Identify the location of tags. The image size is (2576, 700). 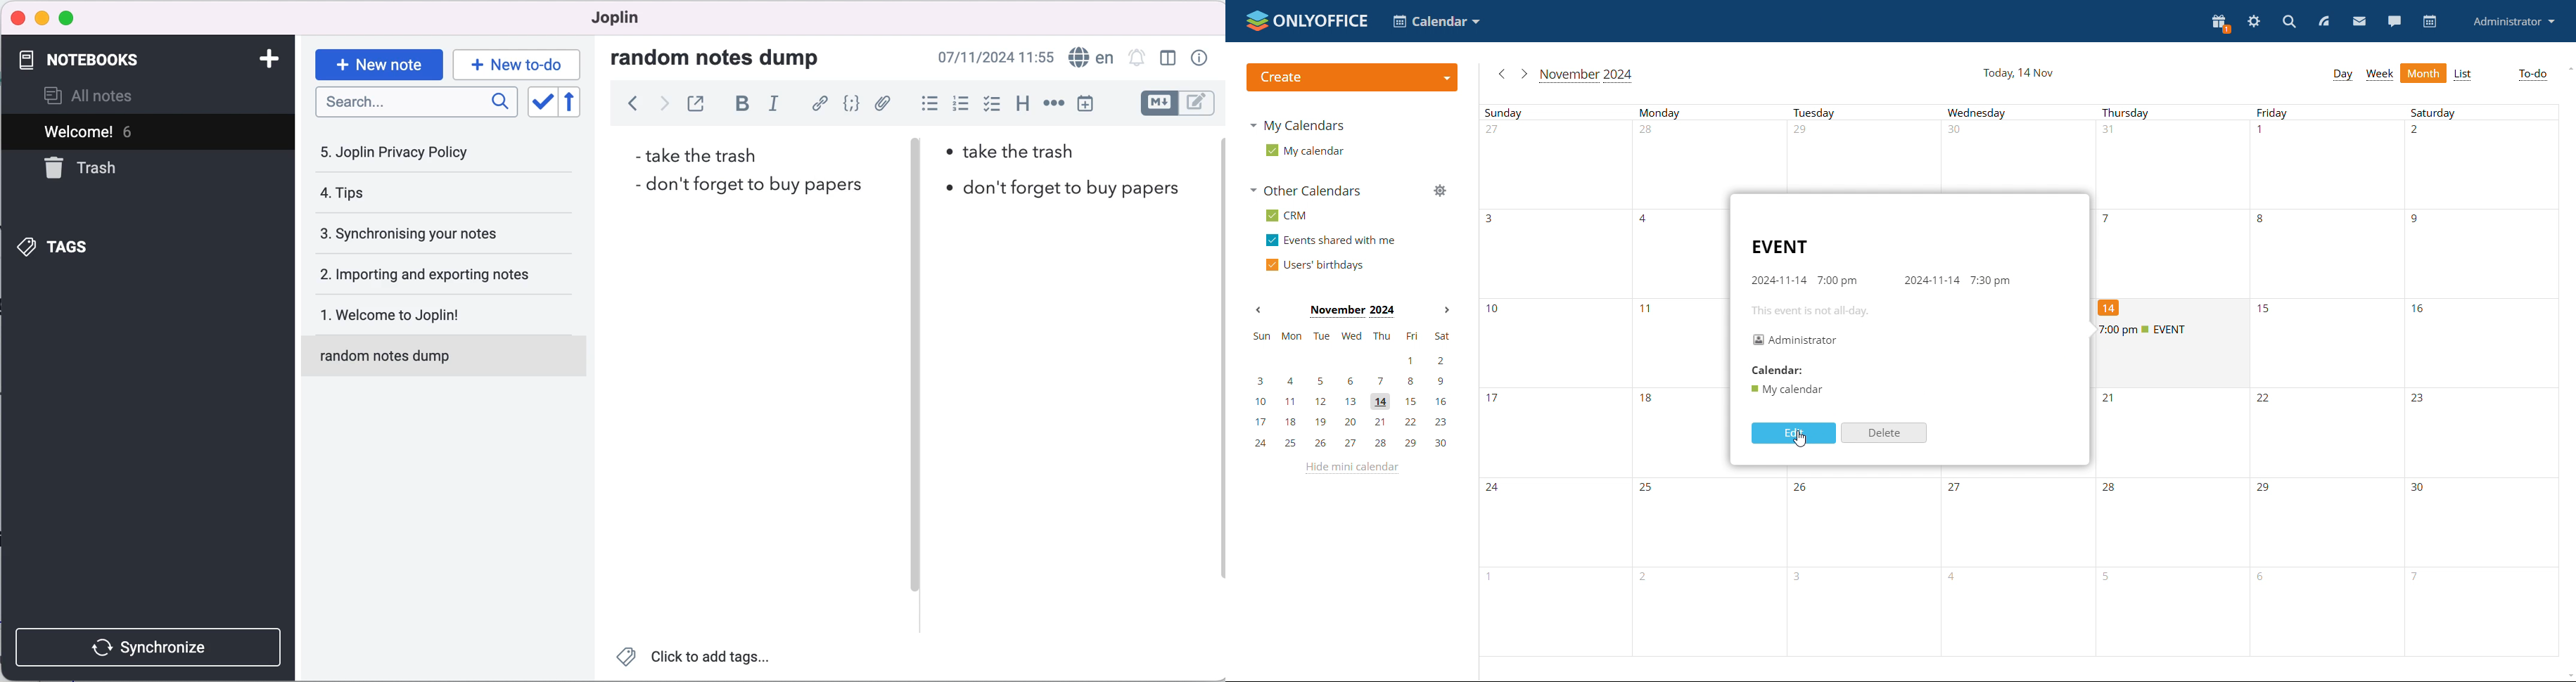
(89, 246).